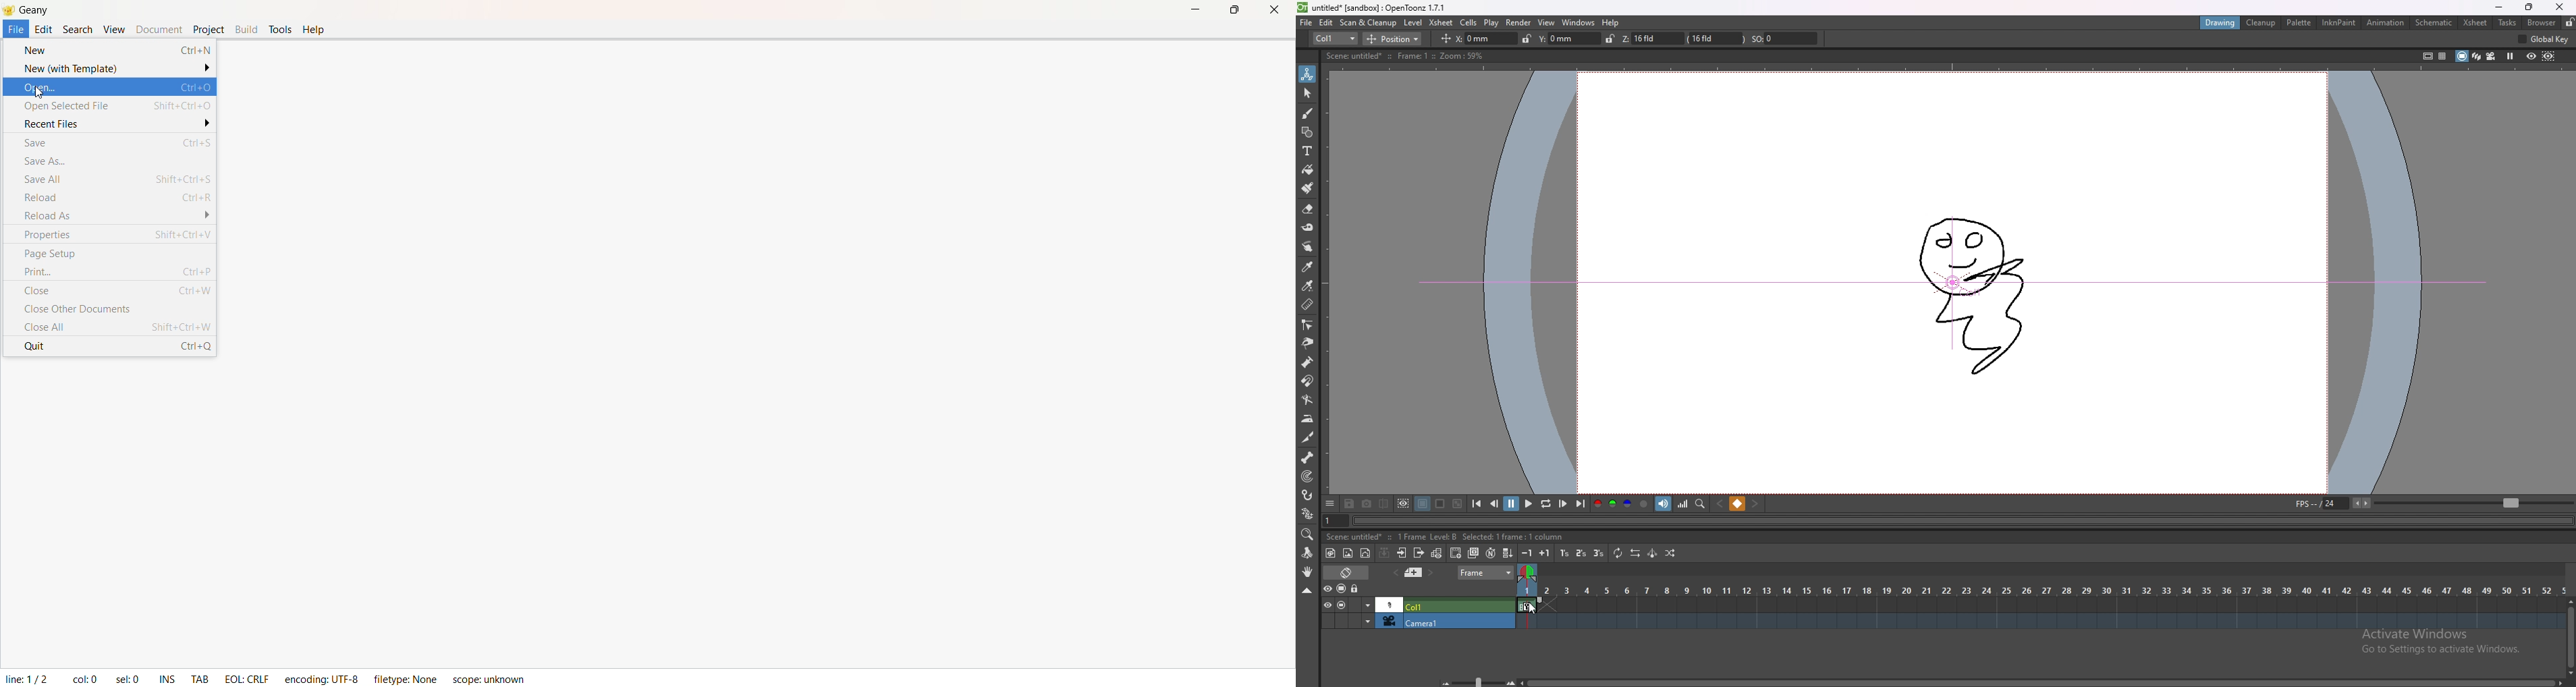 This screenshot has height=700, width=2576. Describe the element at coordinates (117, 182) in the screenshot. I see `Save ALL` at that location.